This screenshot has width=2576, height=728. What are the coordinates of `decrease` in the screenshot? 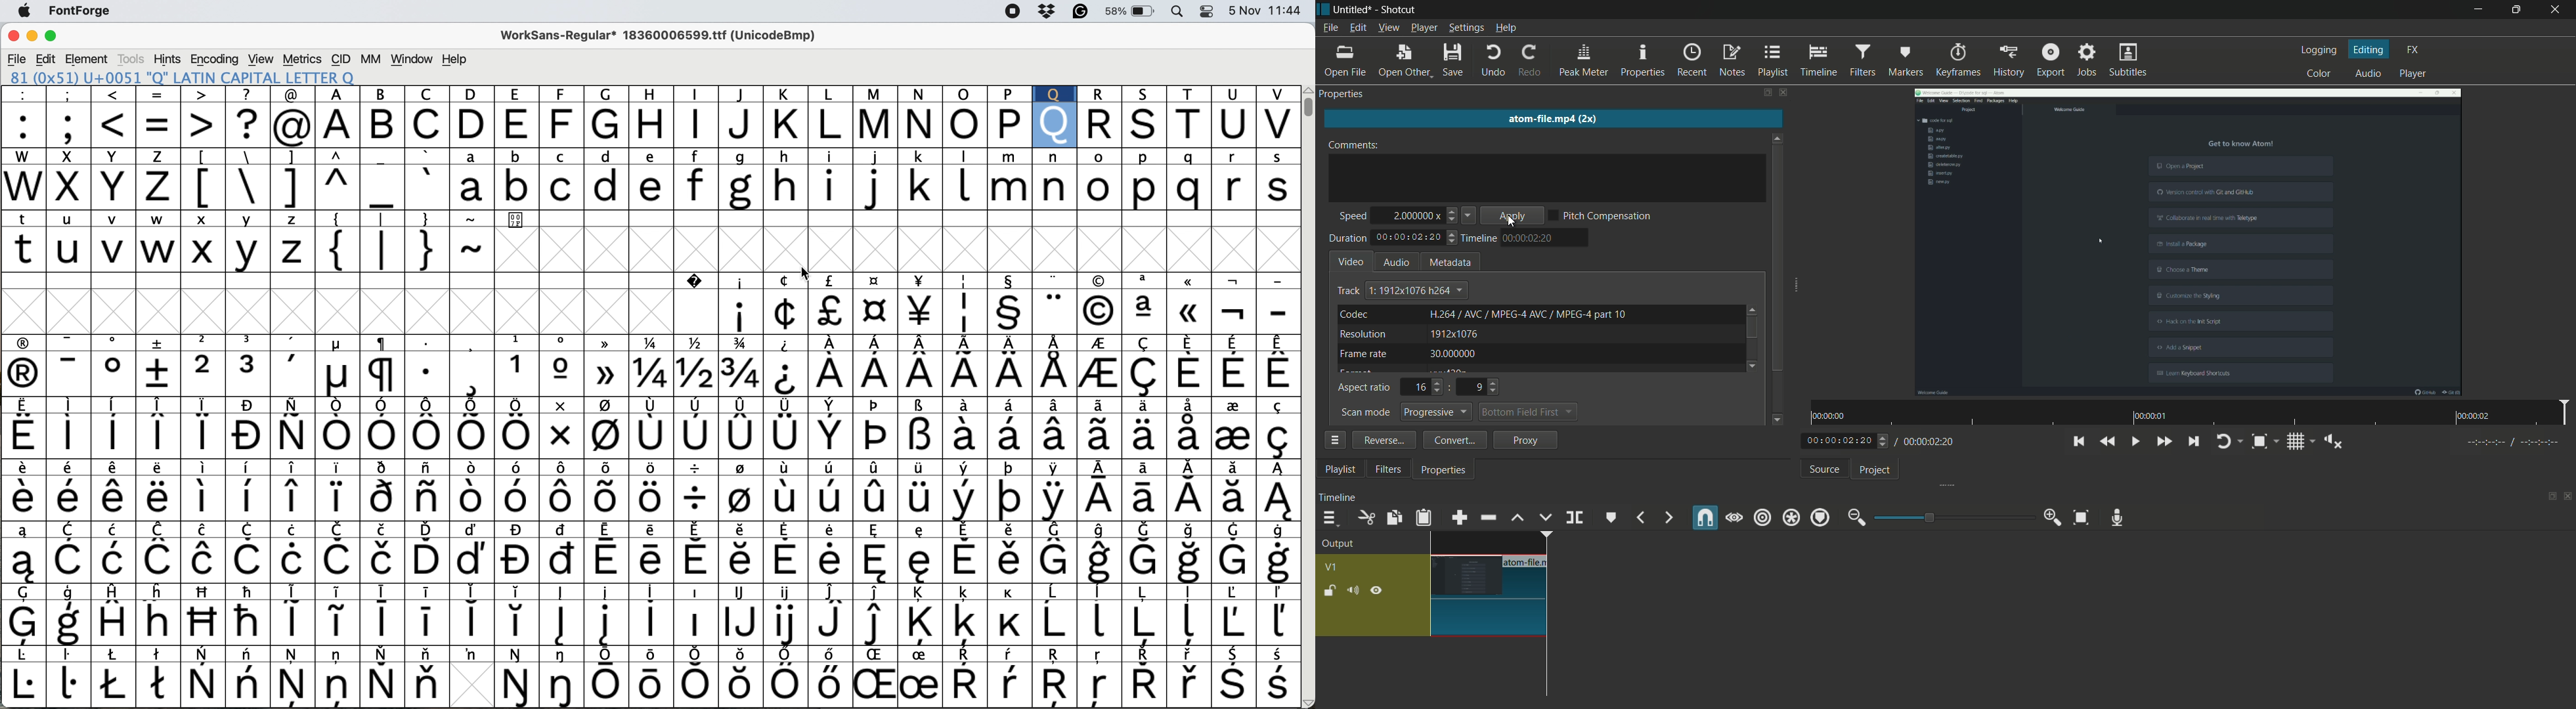 It's located at (1452, 219).